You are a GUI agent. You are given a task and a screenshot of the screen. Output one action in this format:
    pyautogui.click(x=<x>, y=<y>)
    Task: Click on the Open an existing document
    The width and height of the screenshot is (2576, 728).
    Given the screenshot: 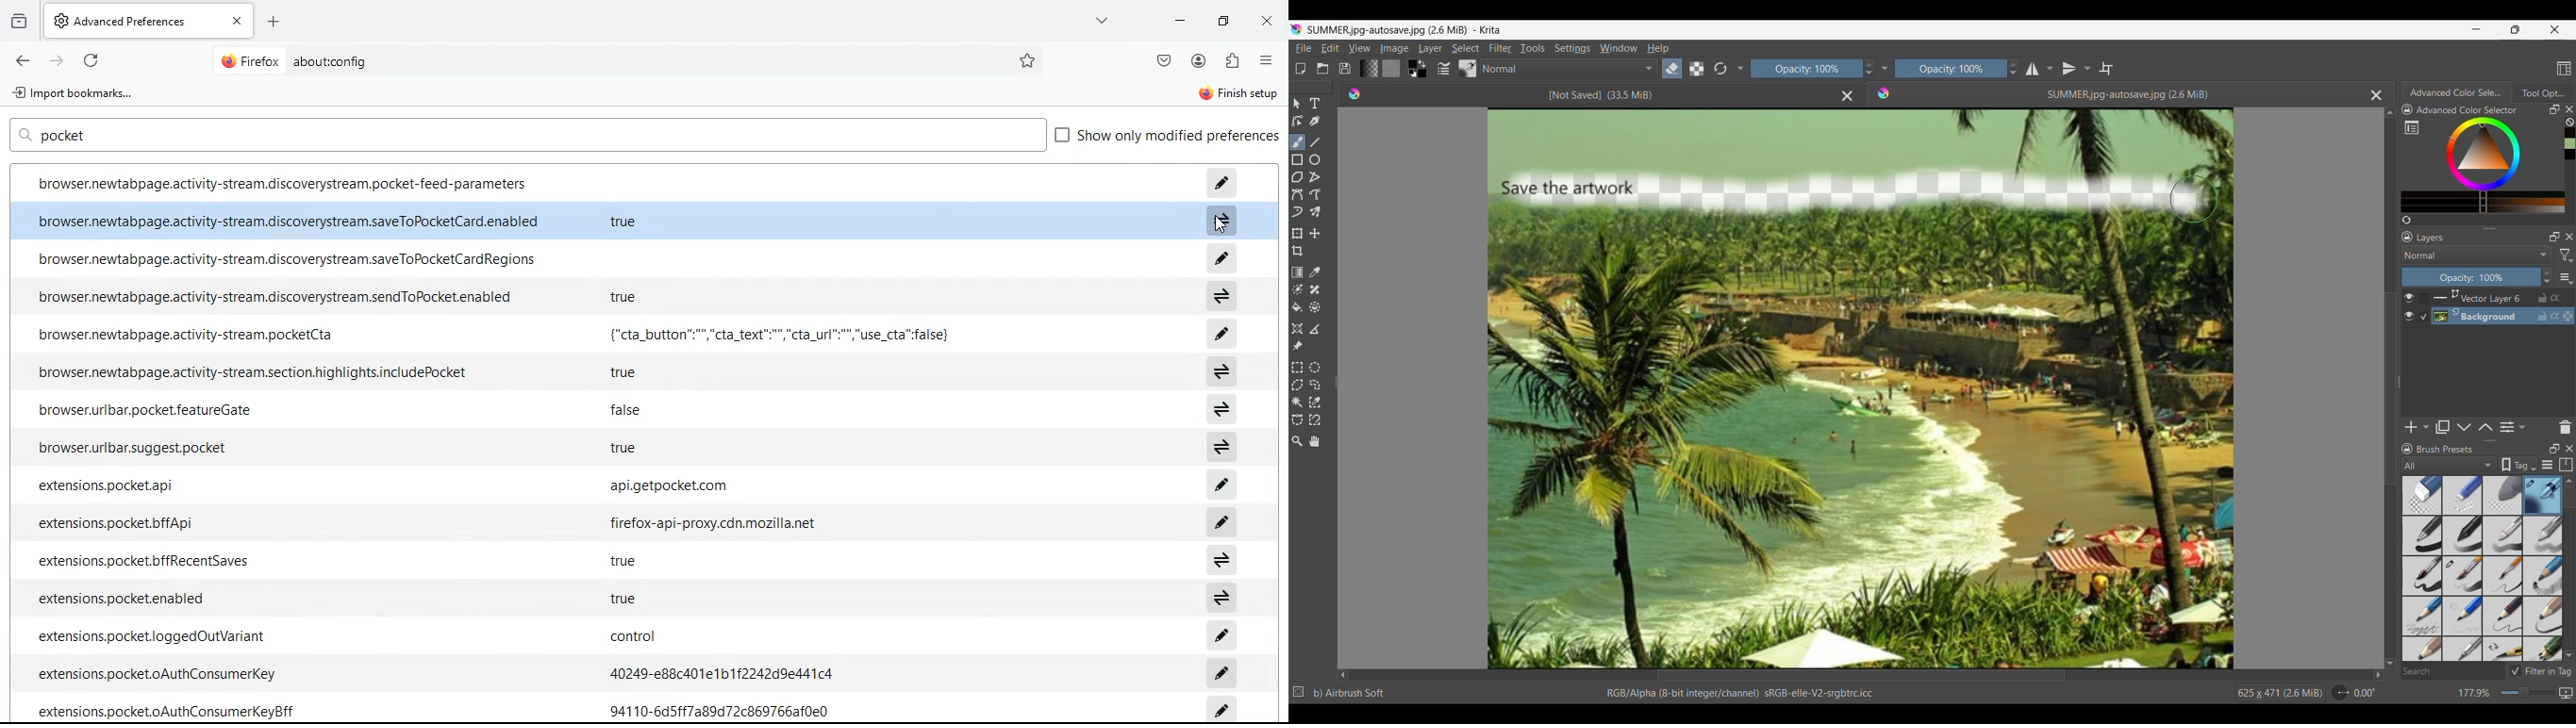 What is the action you would take?
    pyautogui.click(x=1323, y=68)
    